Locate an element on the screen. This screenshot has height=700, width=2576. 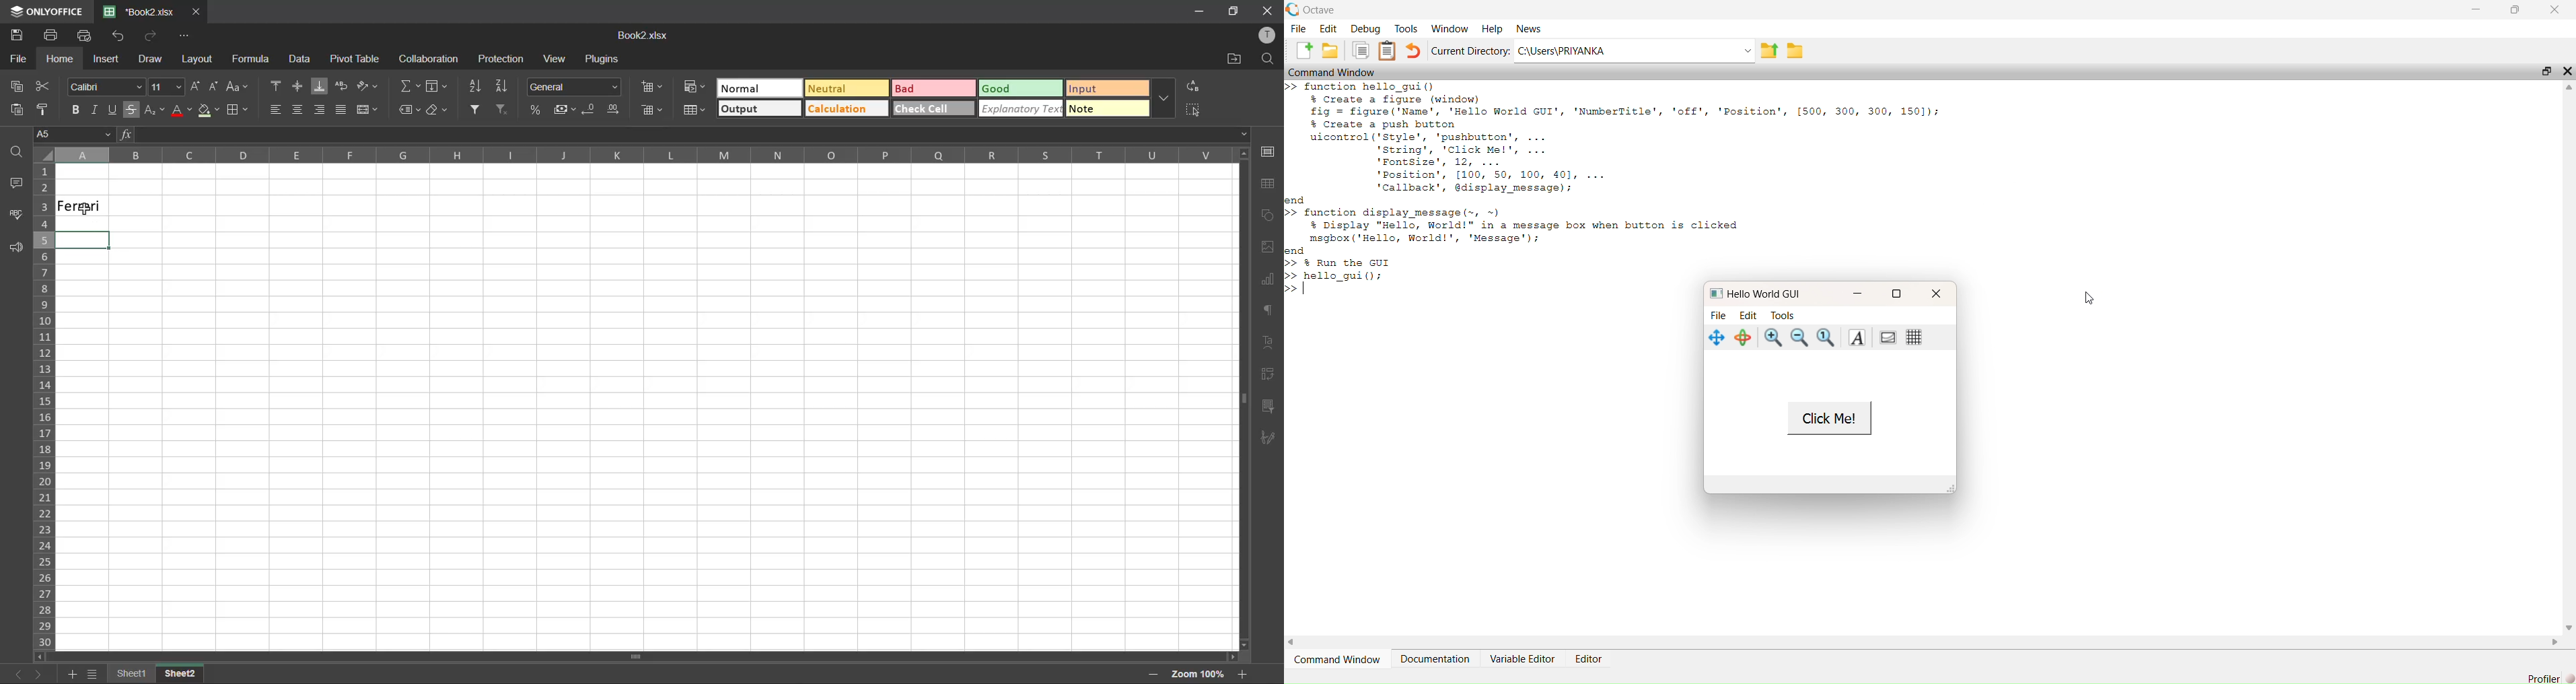
quick print is located at coordinates (82, 35).